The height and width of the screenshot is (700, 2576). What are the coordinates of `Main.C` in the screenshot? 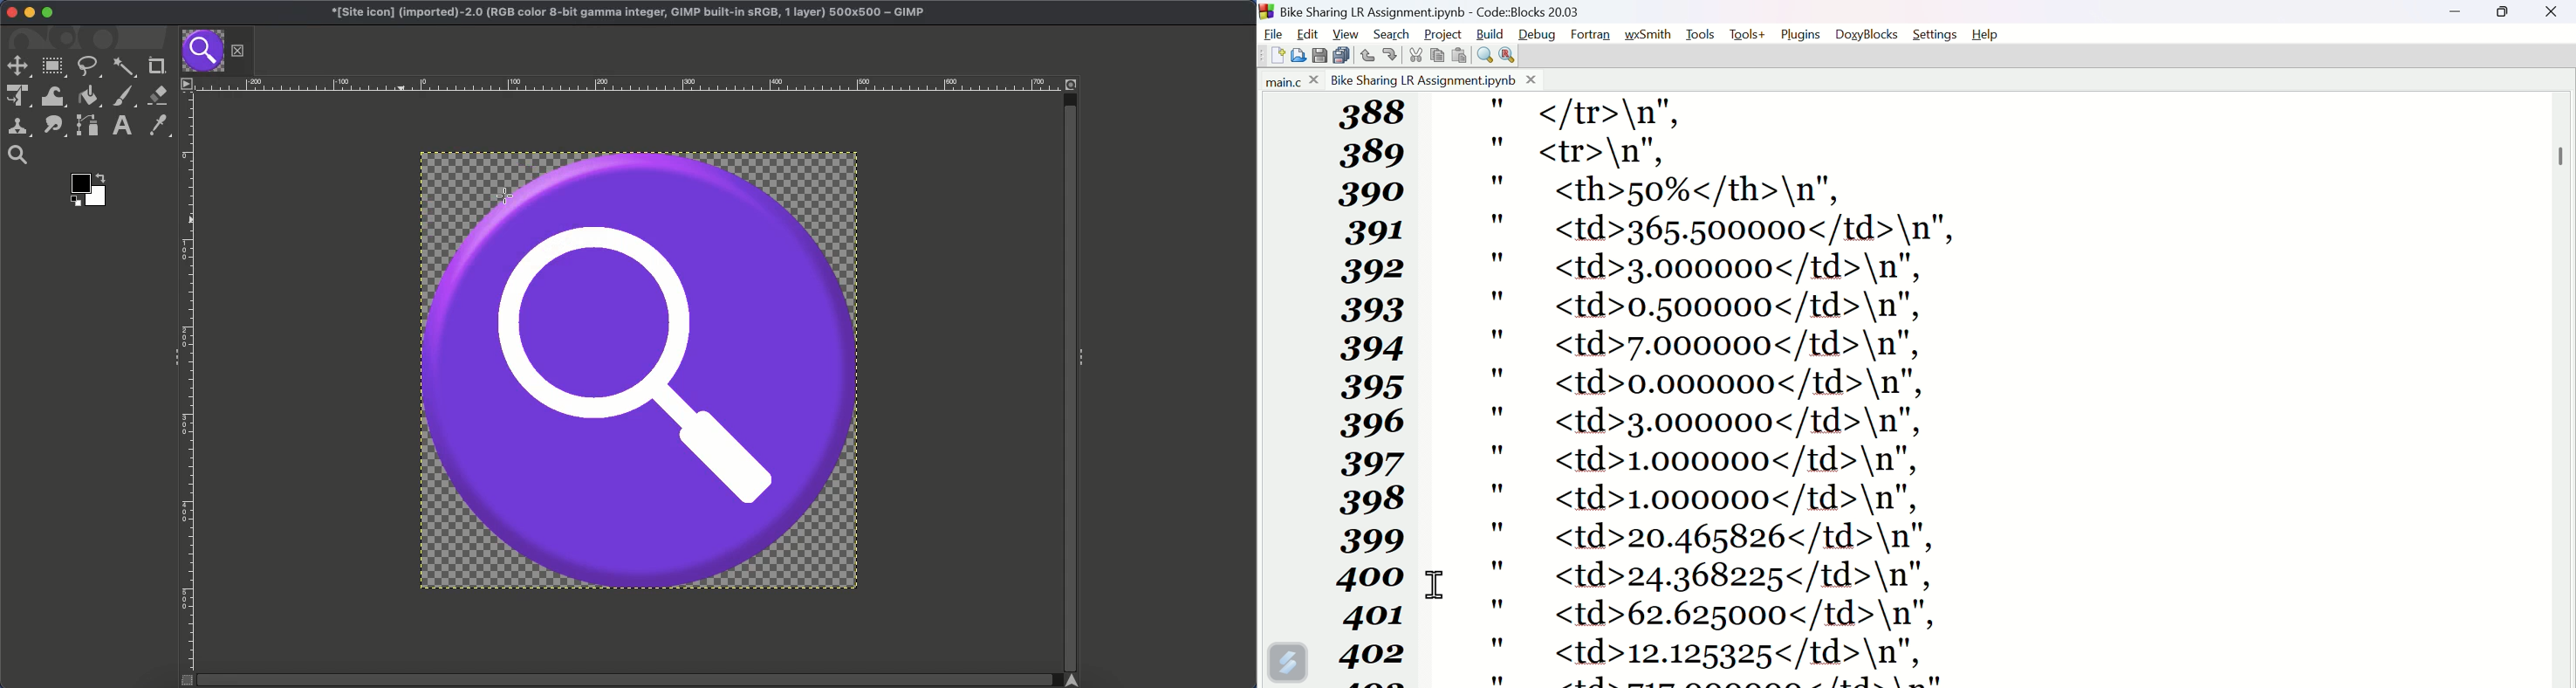 It's located at (1289, 82).